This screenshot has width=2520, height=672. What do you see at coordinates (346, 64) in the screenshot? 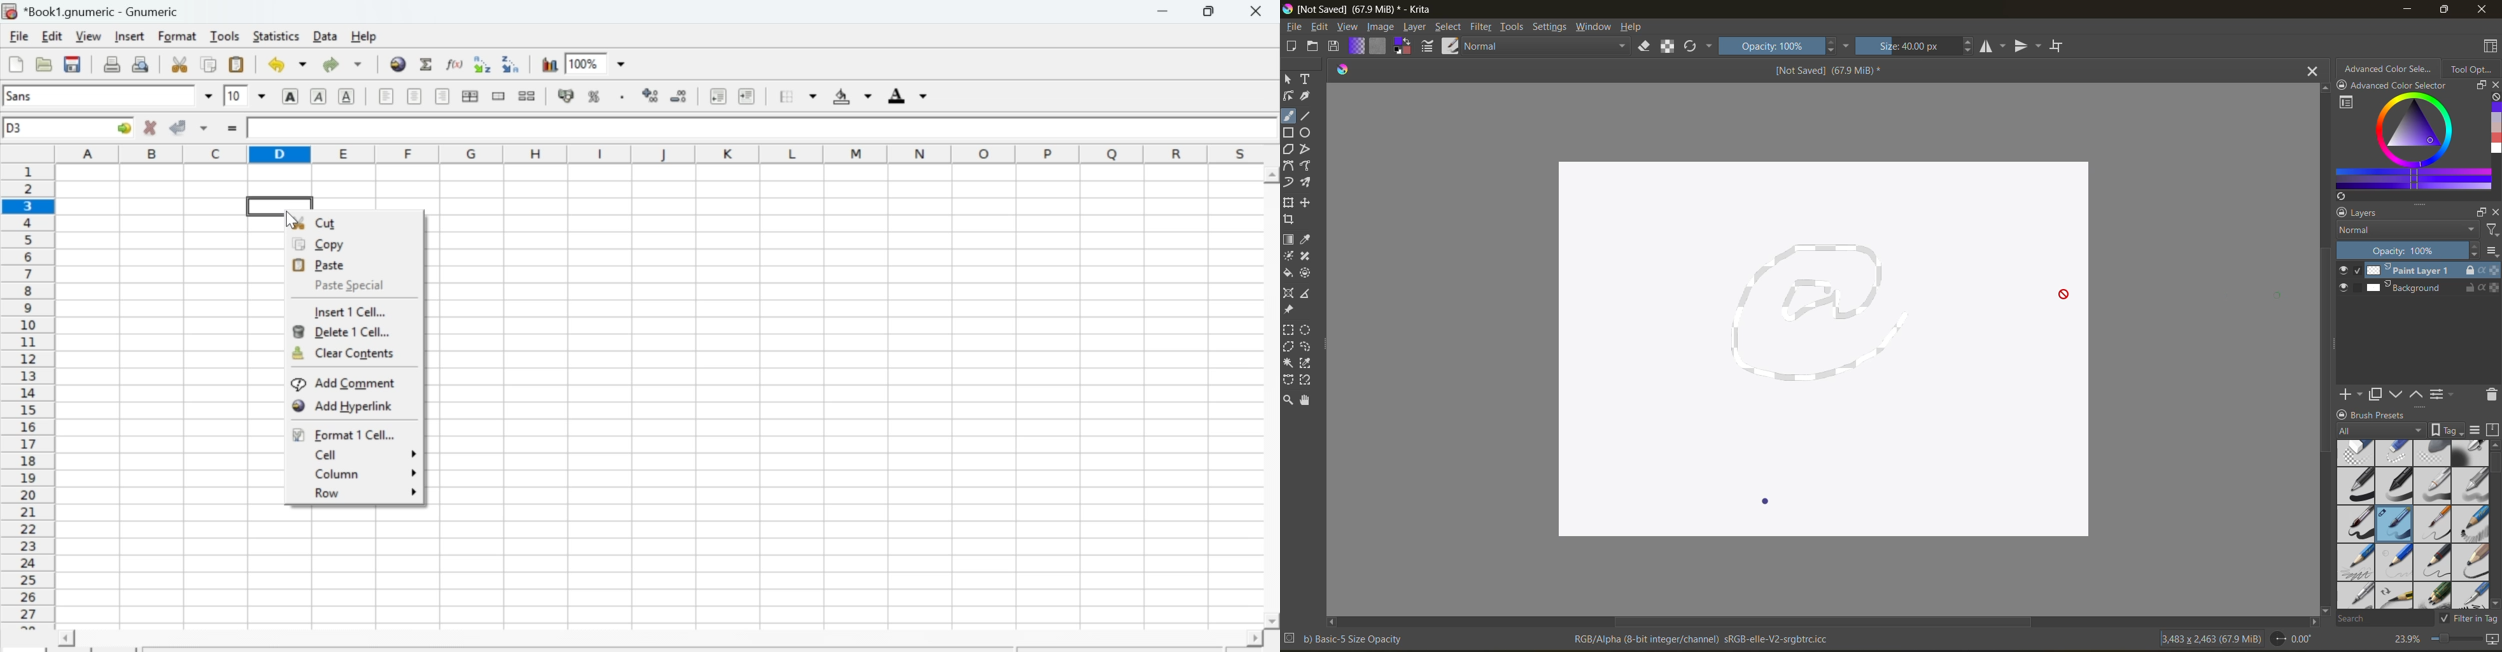
I see `Redo` at bounding box center [346, 64].